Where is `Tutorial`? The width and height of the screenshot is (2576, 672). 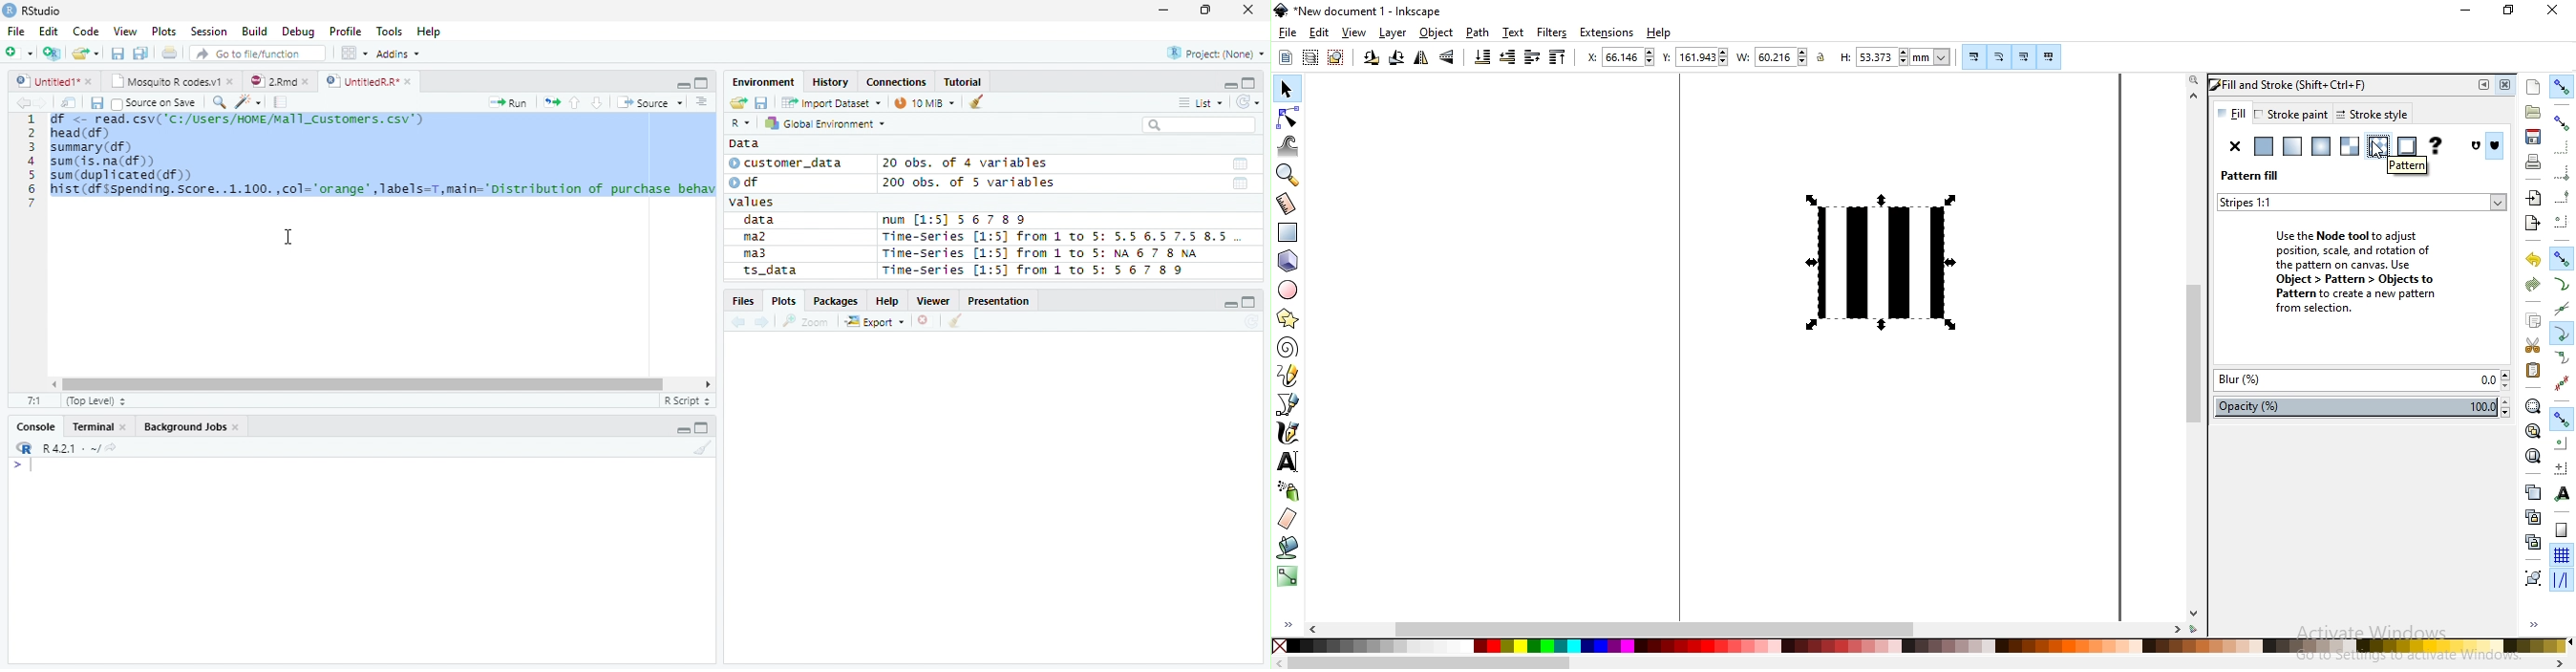 Tutorial is located at coordinates (964, 81).